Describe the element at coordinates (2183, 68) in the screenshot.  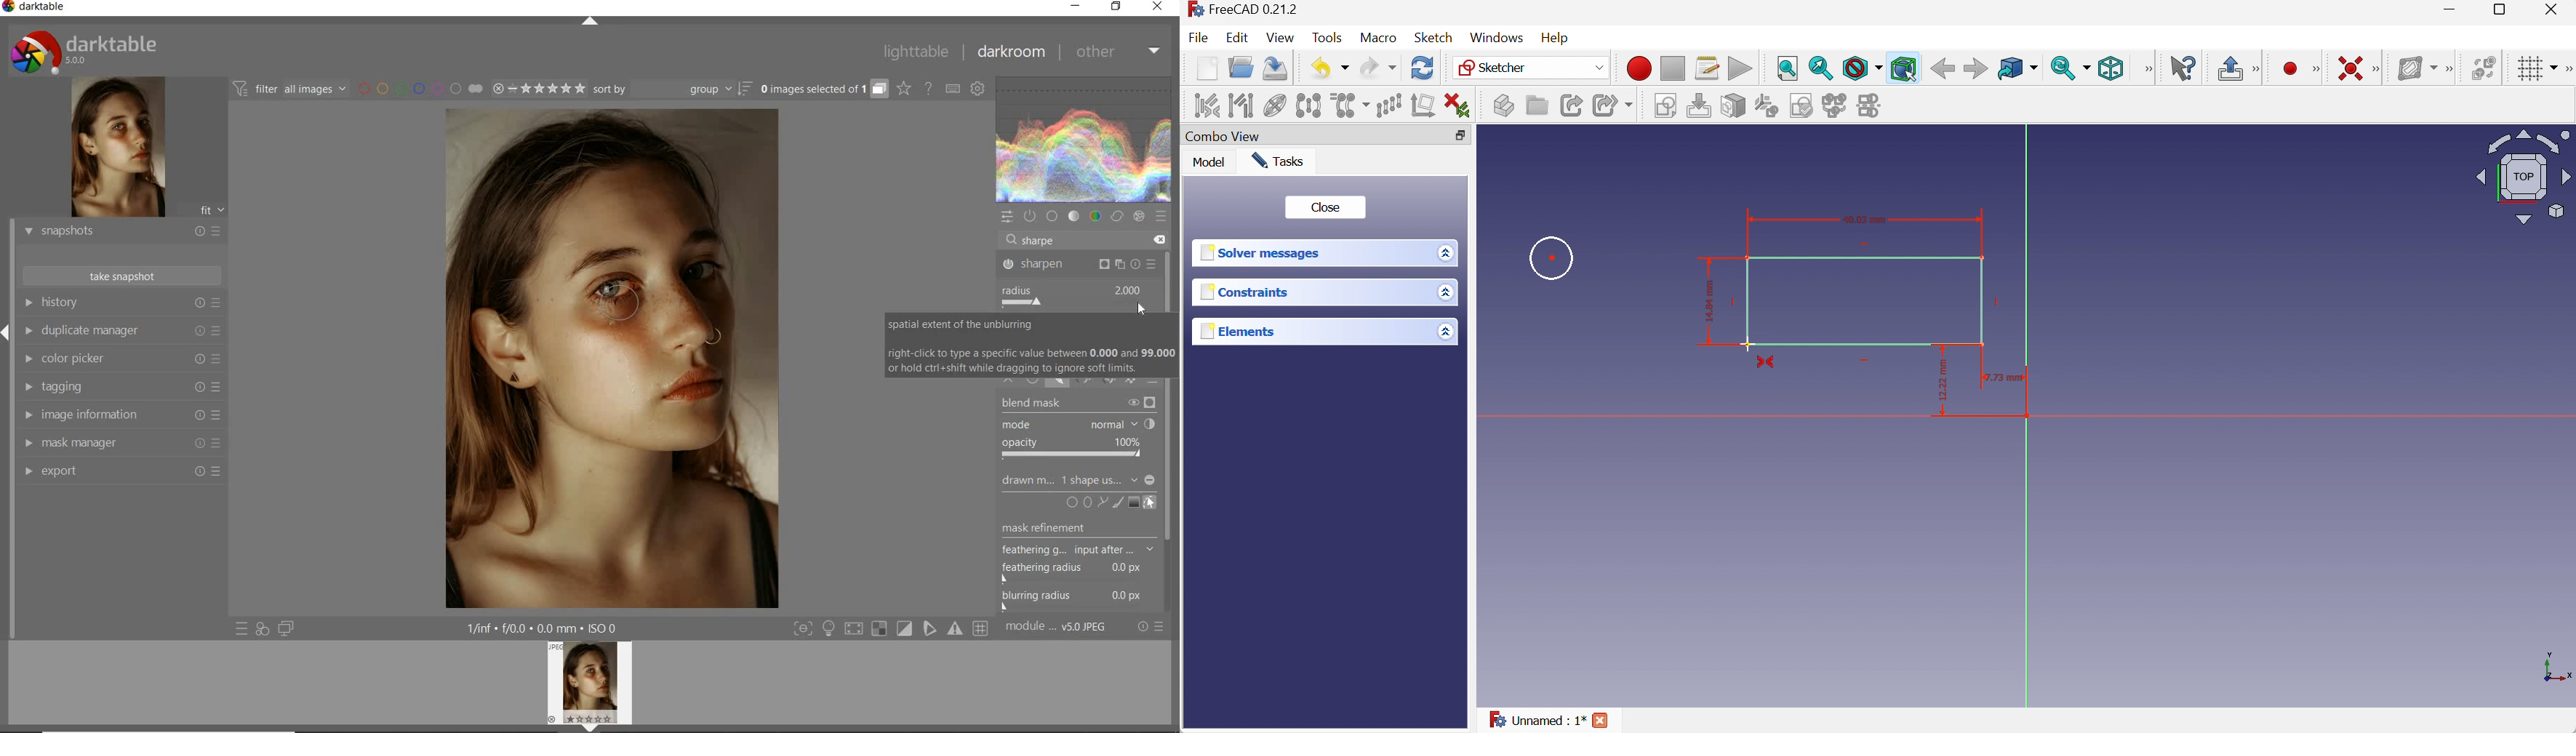
I see `What's this?` at that location.